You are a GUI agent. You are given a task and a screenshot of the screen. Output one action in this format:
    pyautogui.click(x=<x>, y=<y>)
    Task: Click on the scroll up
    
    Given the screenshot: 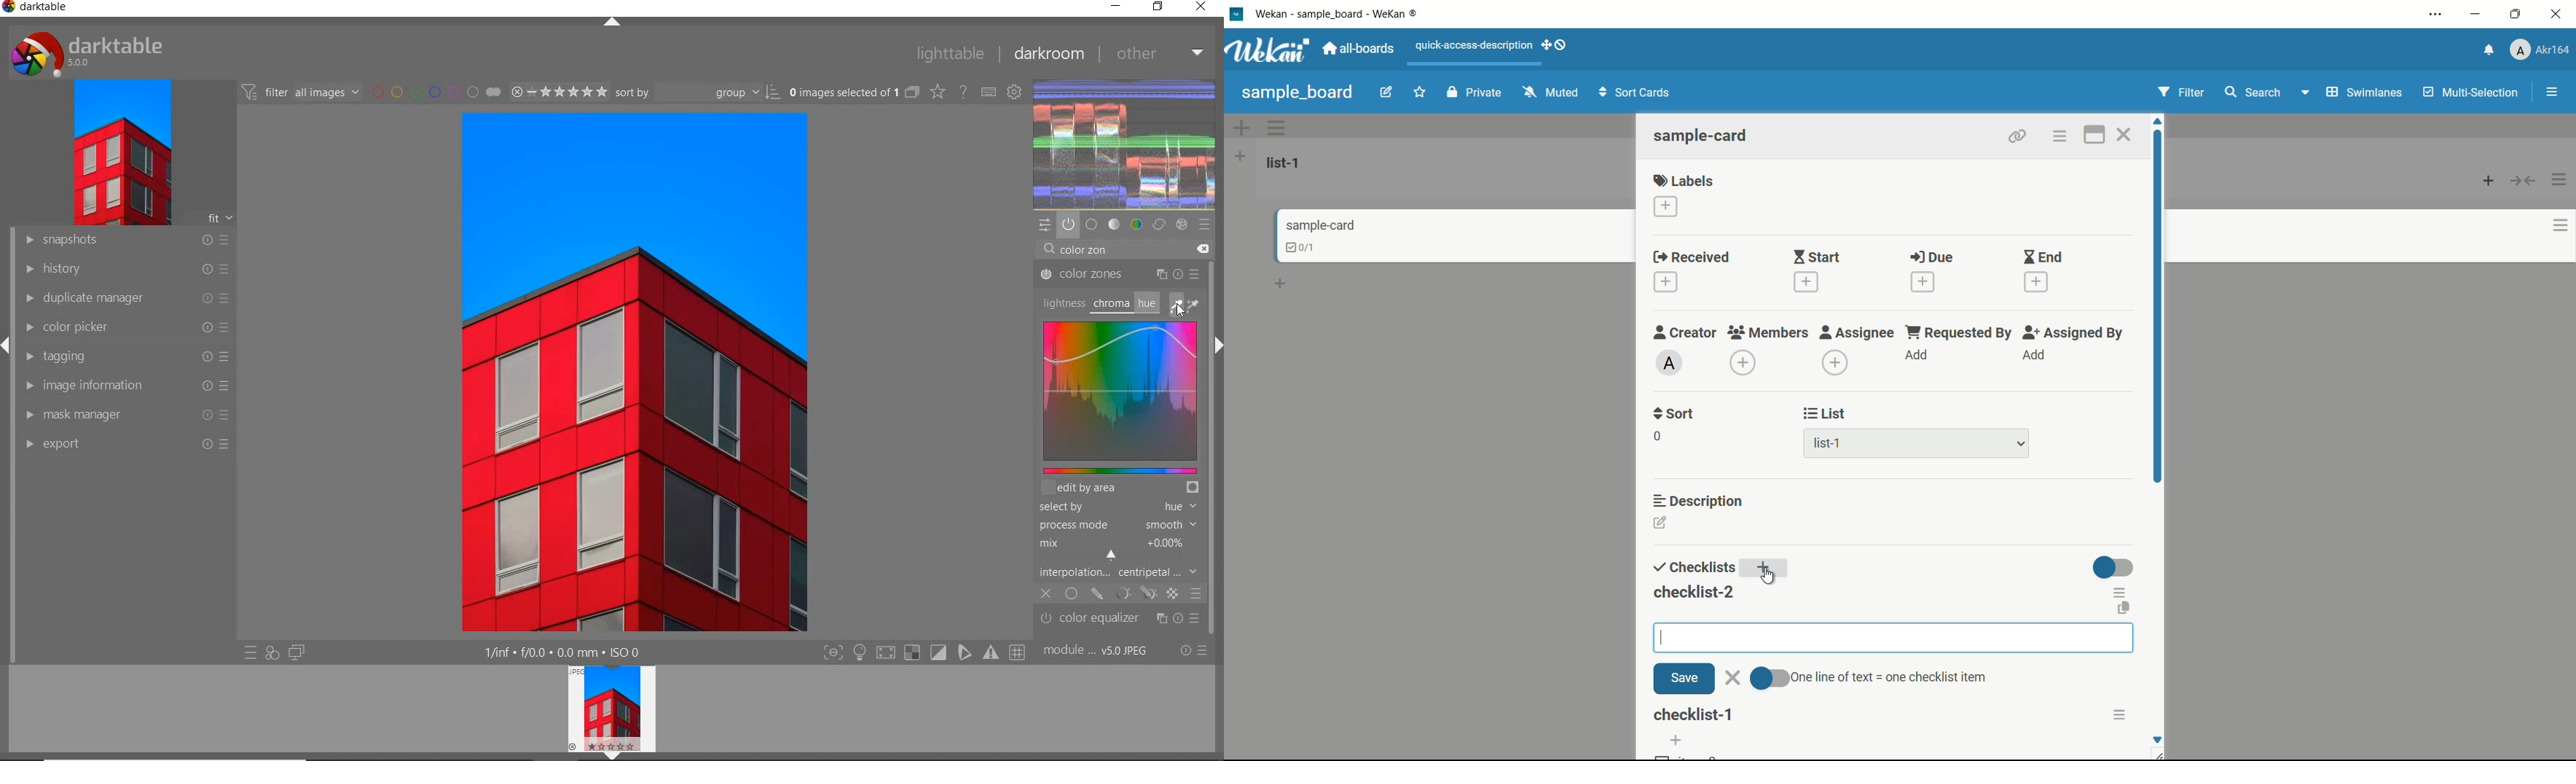 What is the action you would take?
    pyautogui.click(x=2159, y=121)
    